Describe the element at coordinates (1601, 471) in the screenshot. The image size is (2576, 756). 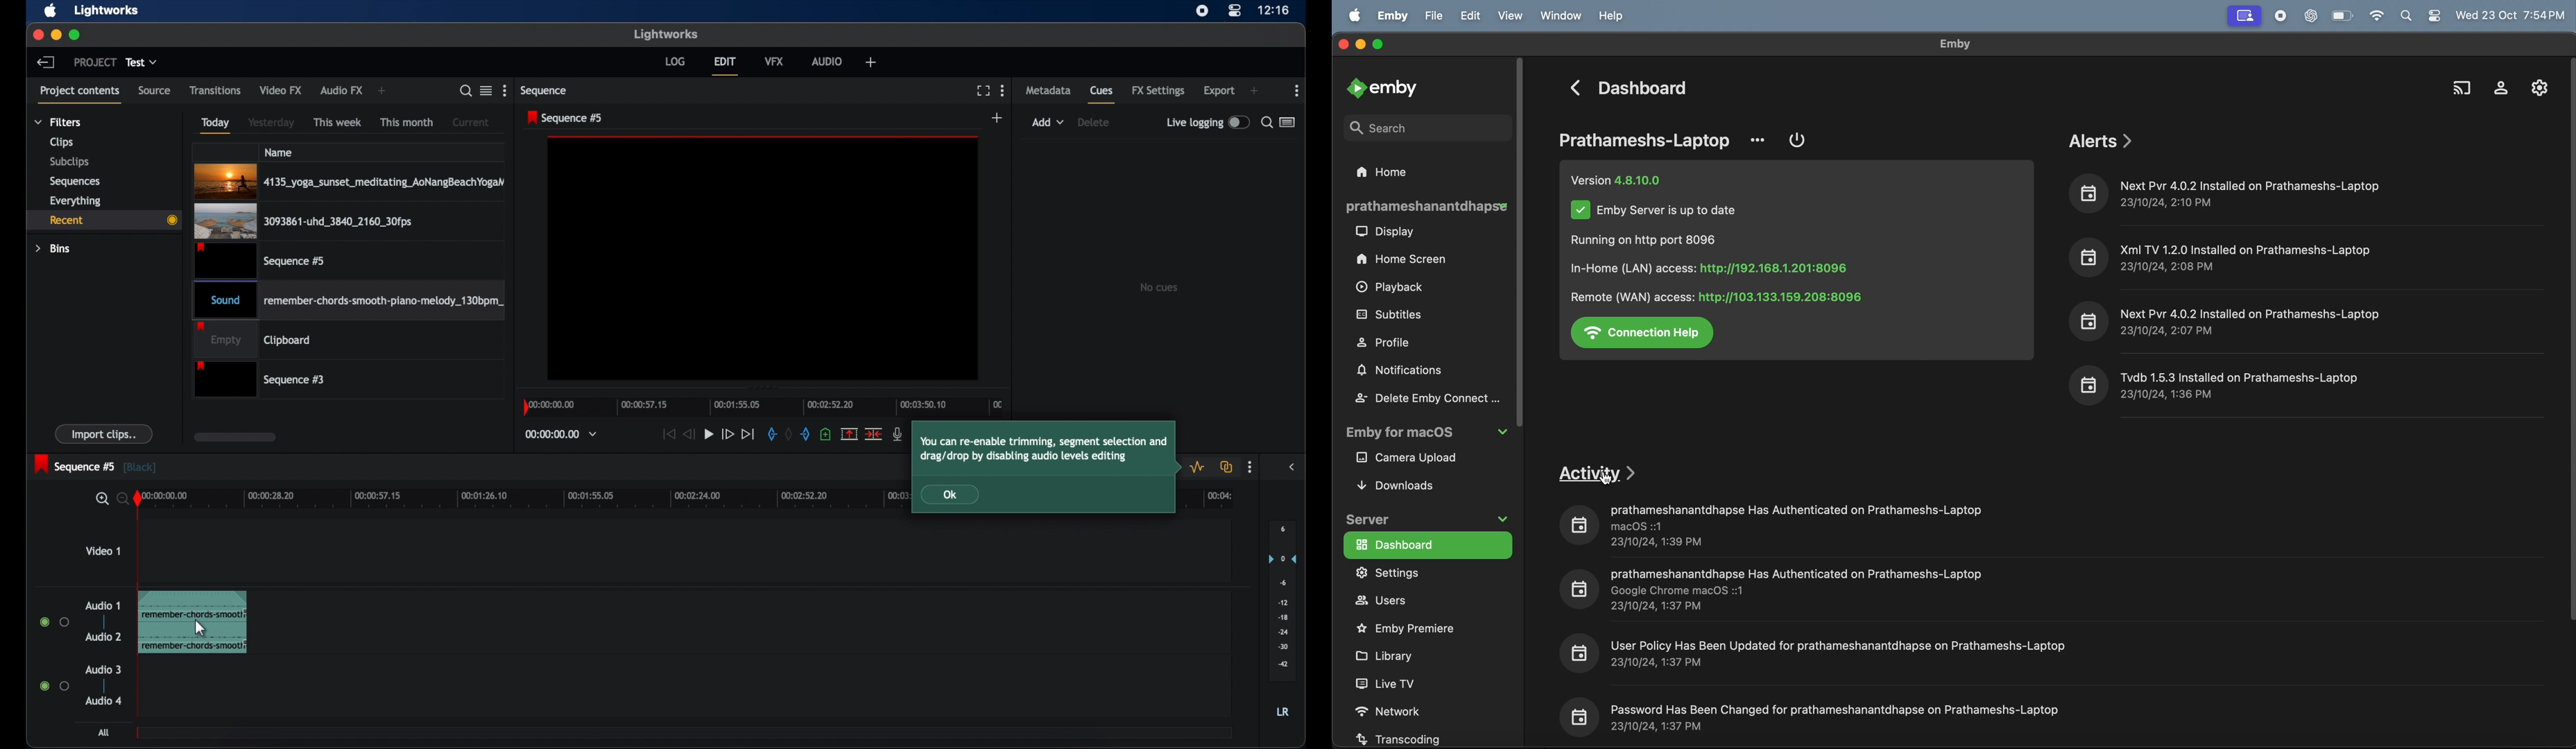
I see `activity` at that location.